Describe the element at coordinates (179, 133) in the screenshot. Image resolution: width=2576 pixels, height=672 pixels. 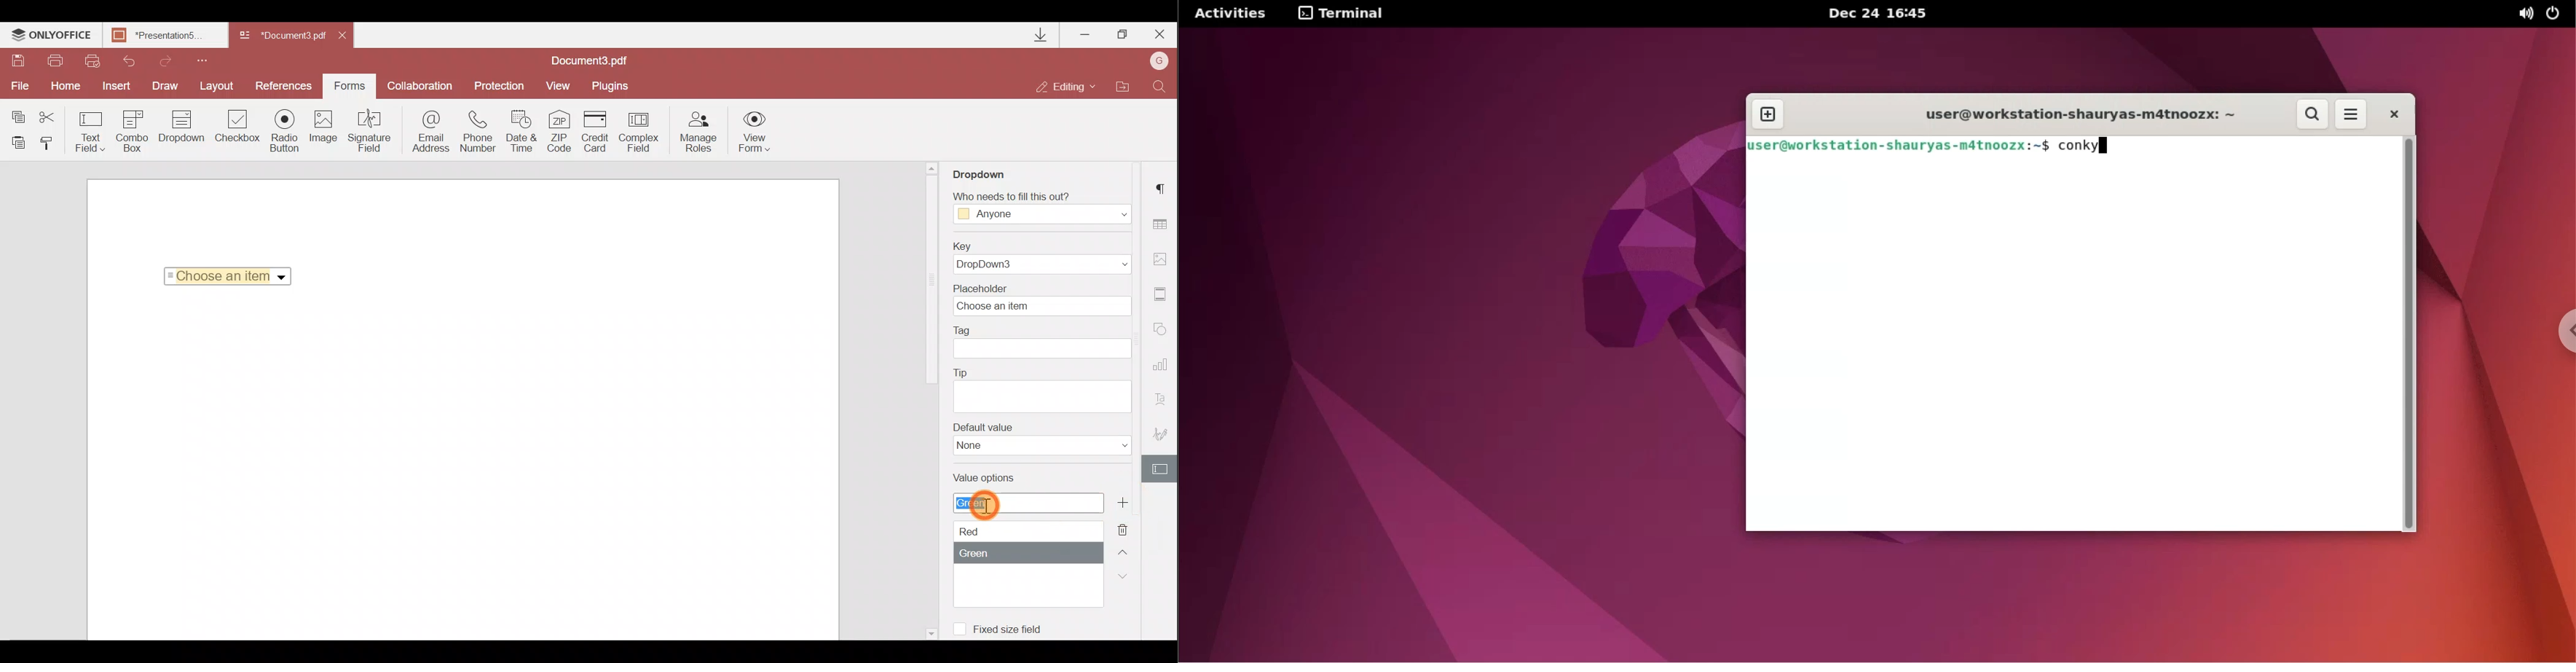
I see `Dropdown` at that location.